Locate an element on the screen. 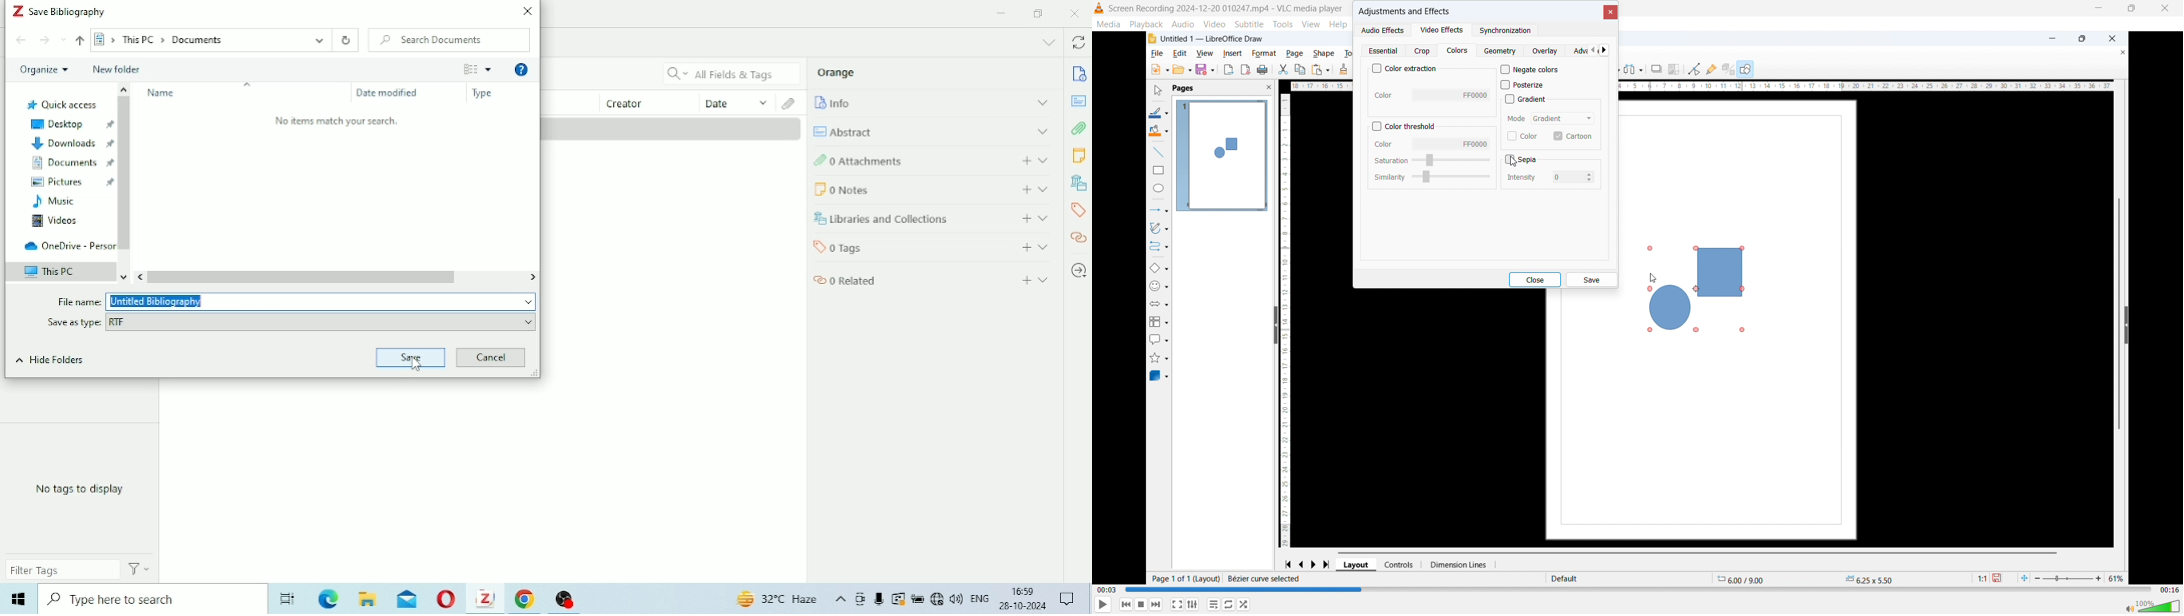  Vertical scrollbar is located at coordinates (126, 172).